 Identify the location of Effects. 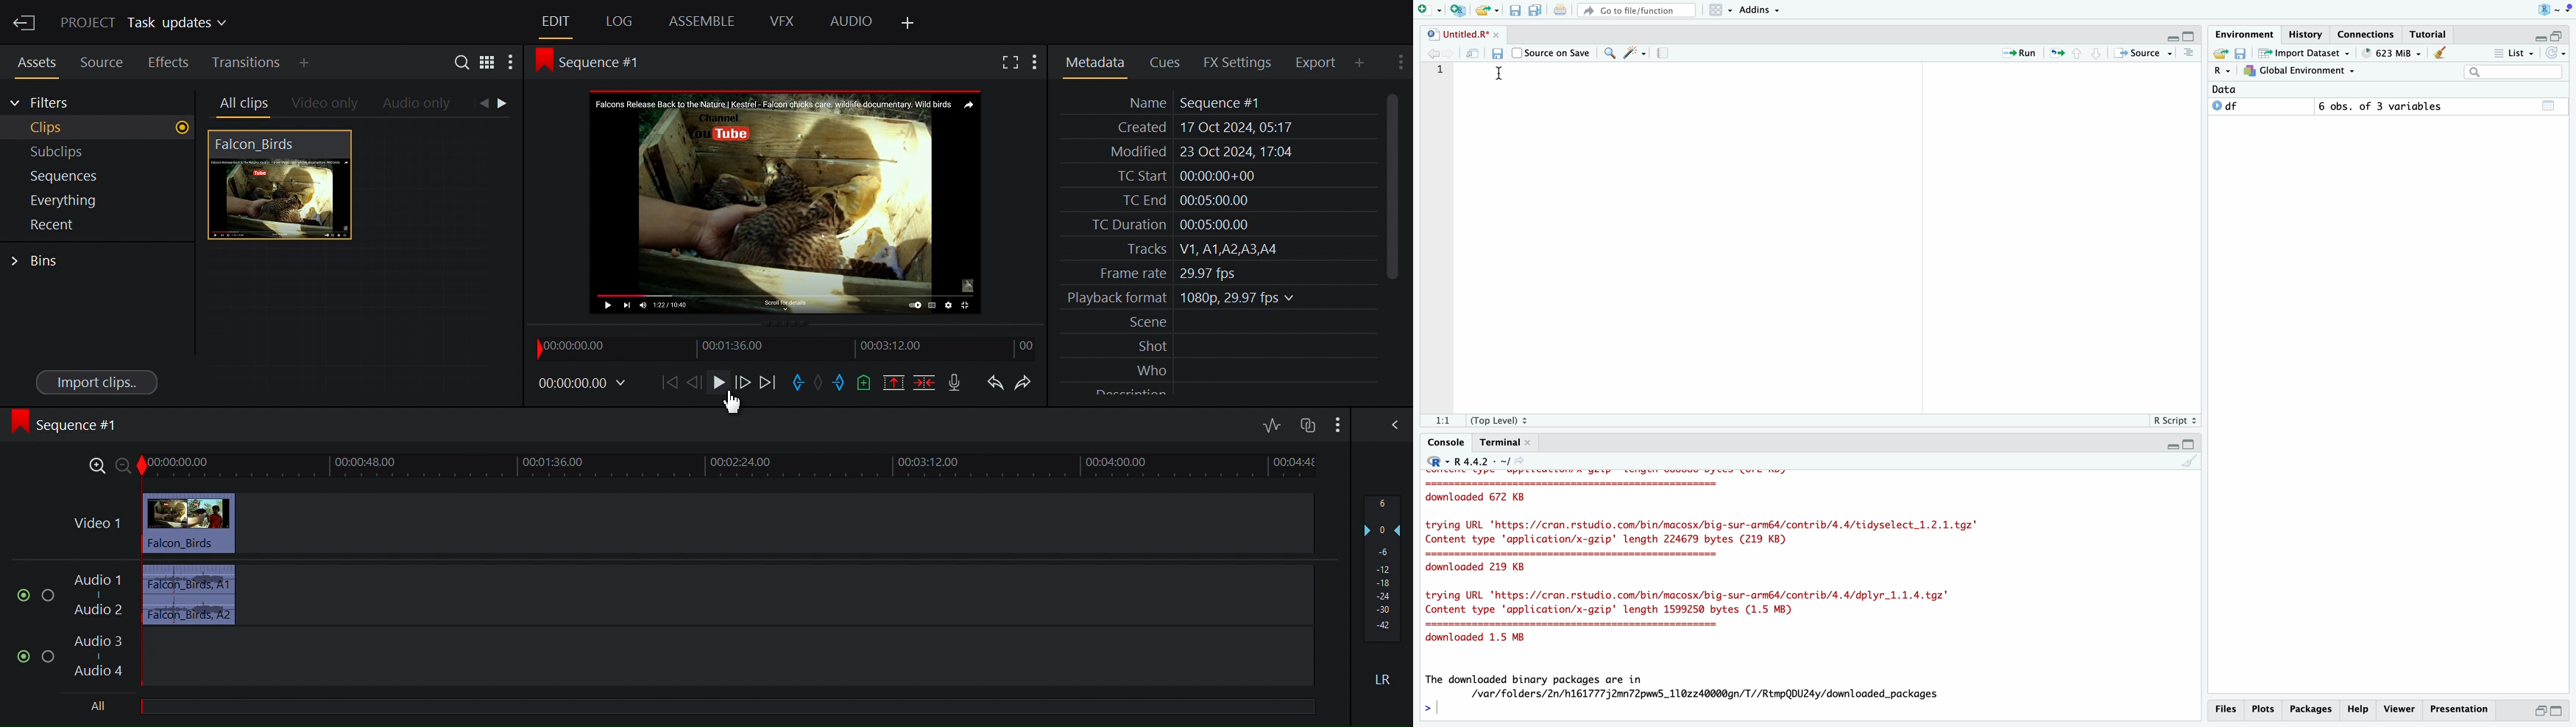
(169, 60).